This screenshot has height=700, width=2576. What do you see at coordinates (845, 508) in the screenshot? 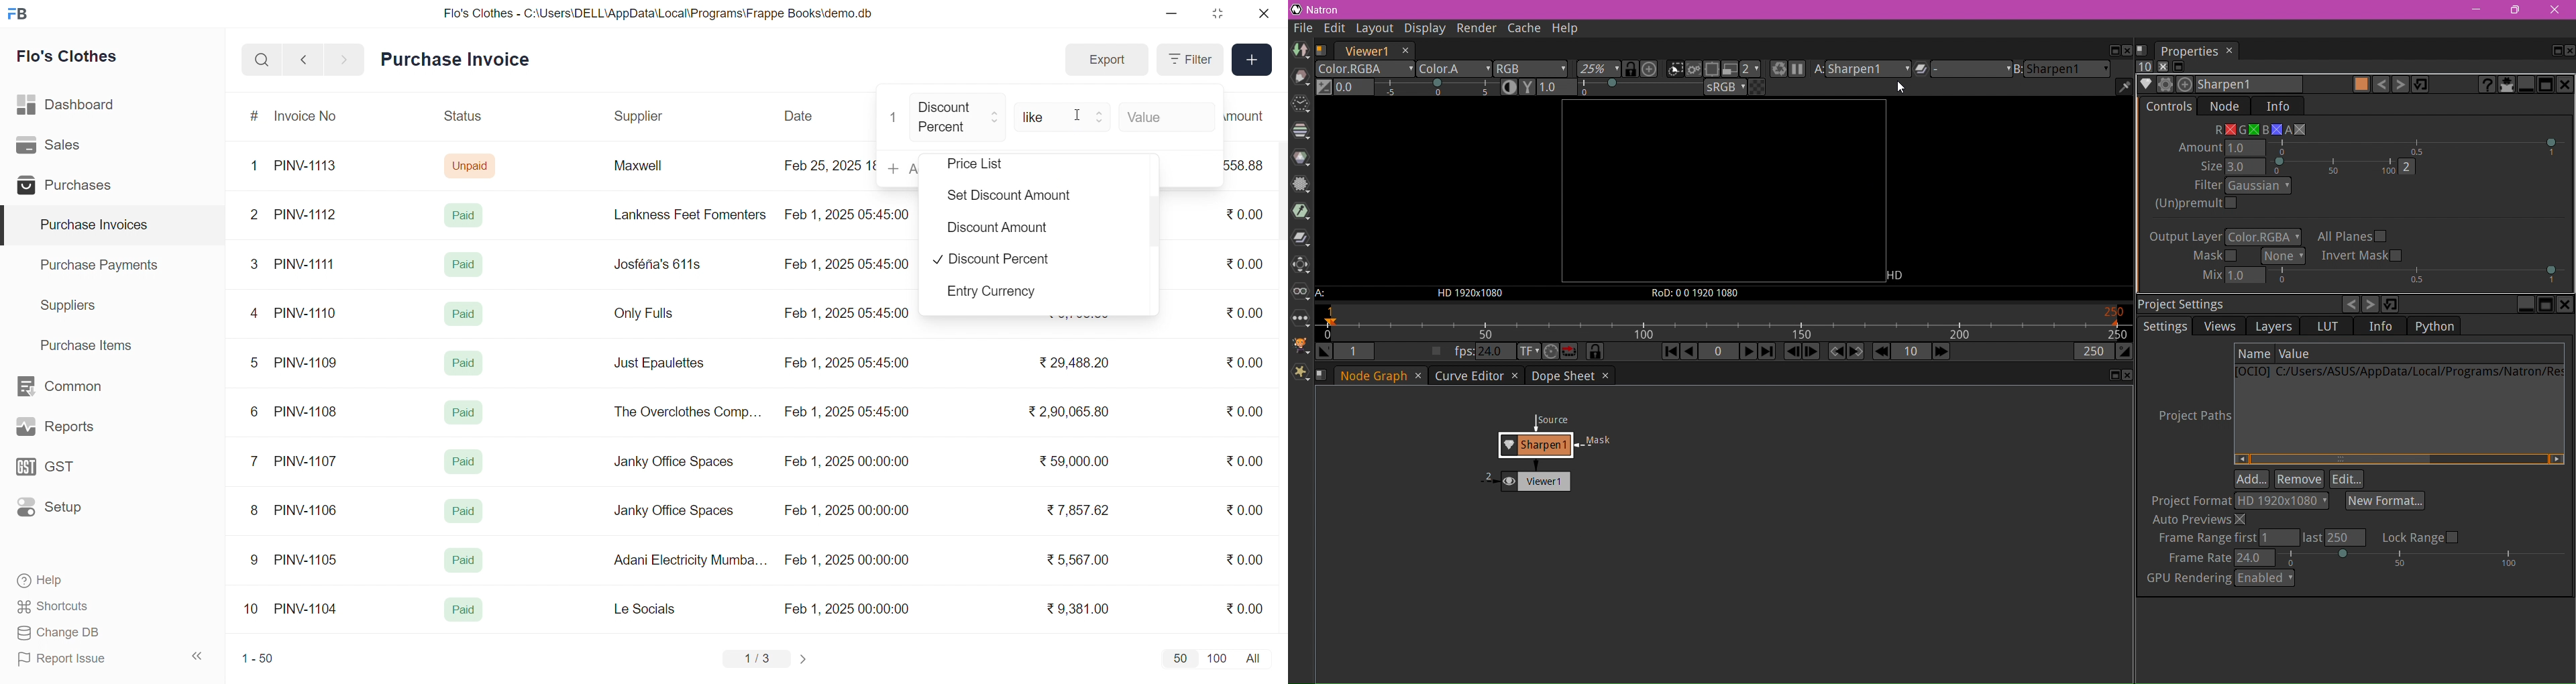
I see `Feb 1, 2025 00:00:00` at bounding box center [845, 508].